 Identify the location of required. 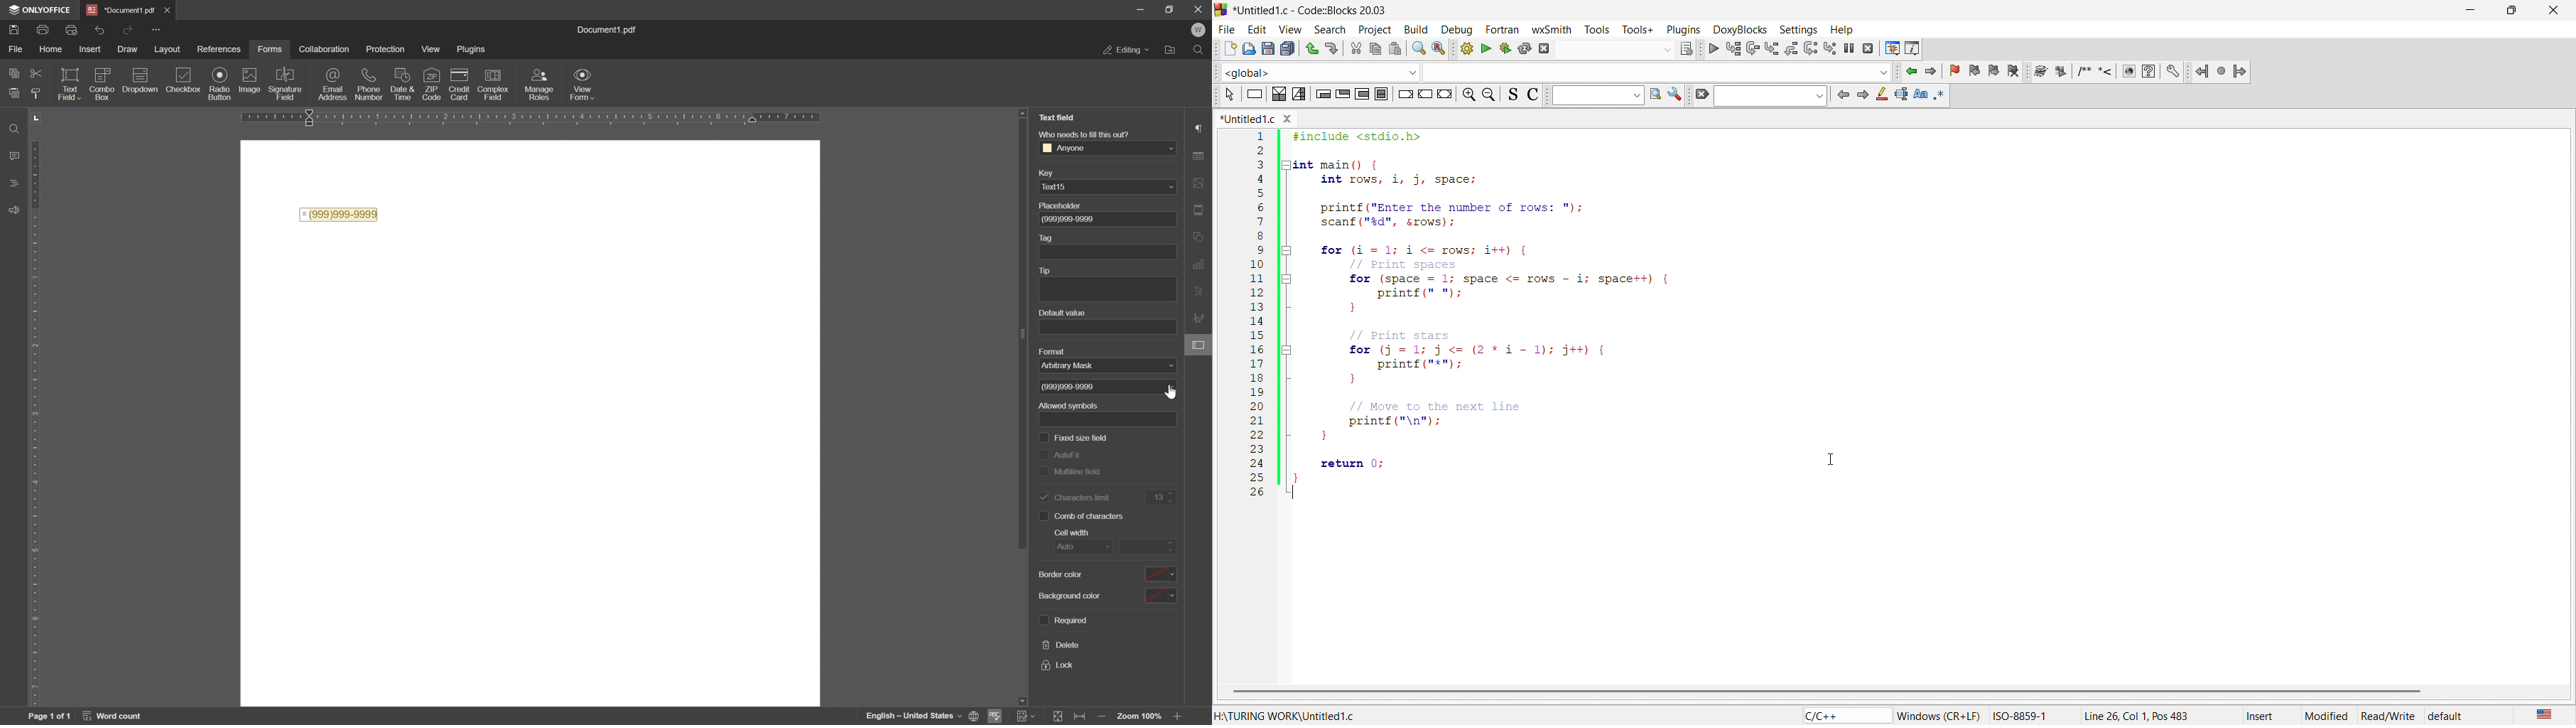
(1063, 620).